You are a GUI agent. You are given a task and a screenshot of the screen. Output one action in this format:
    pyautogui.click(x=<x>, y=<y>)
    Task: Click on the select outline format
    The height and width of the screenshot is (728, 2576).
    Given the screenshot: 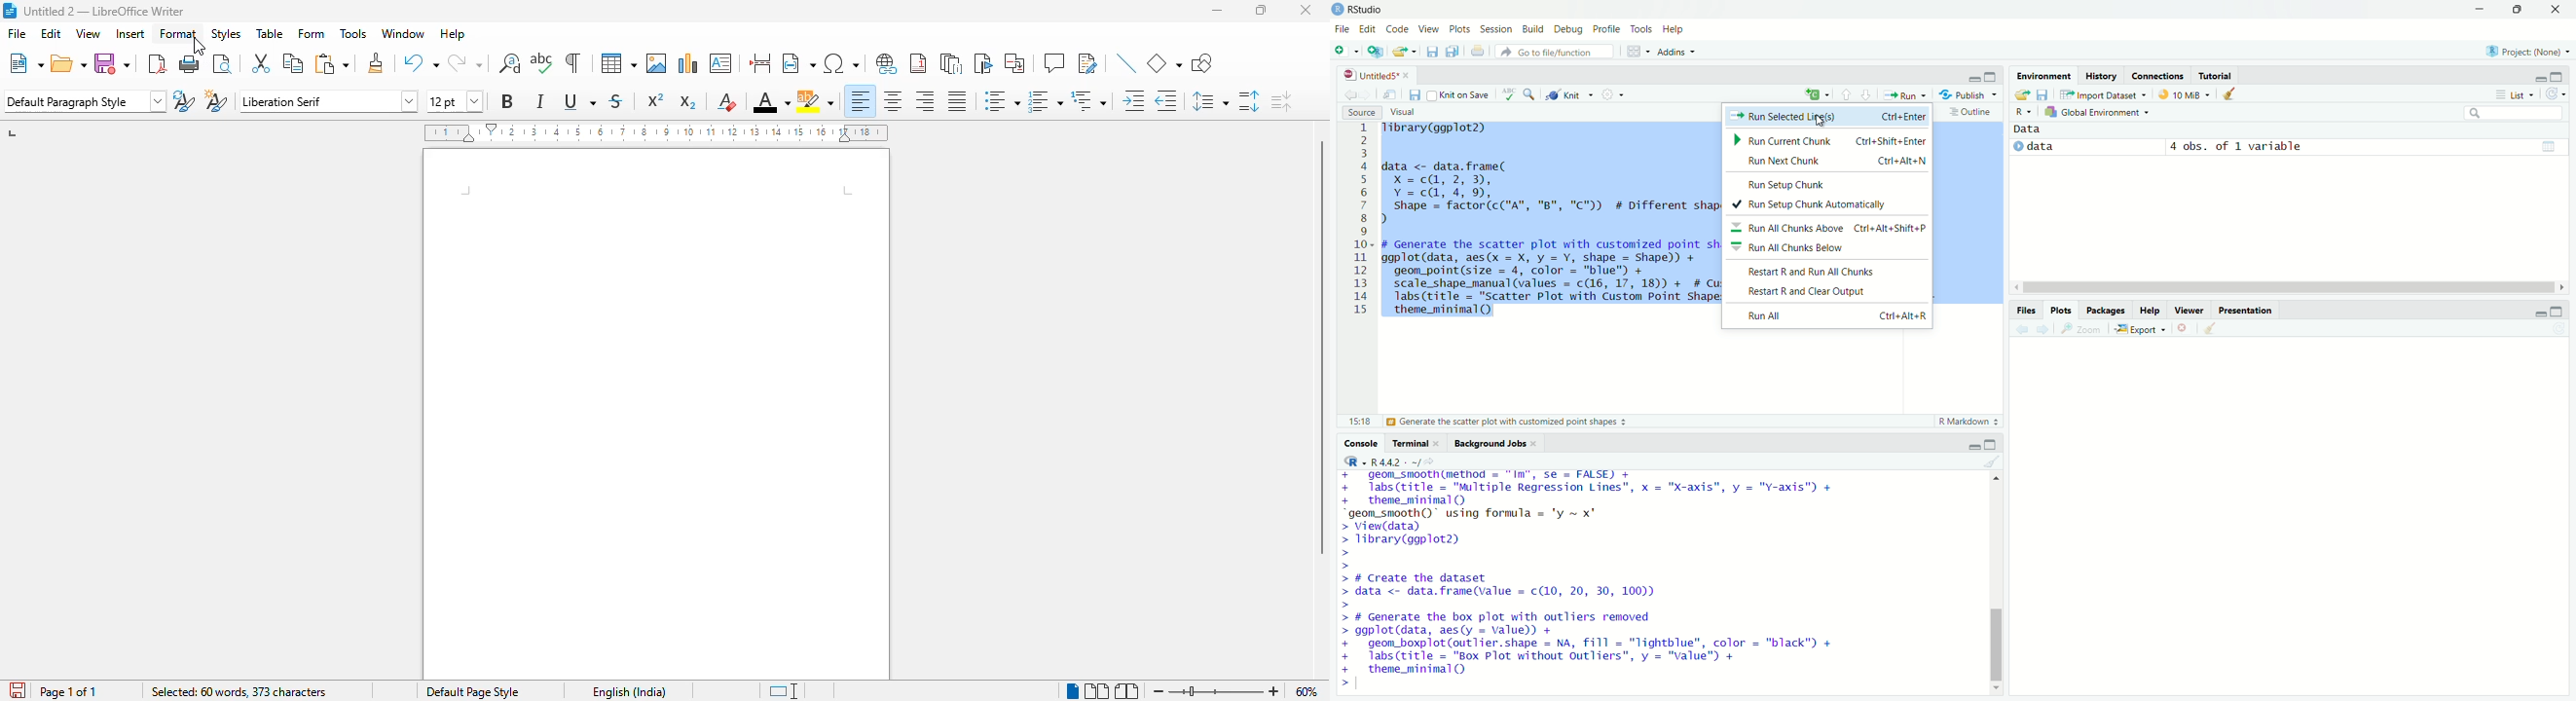 What is the action you would take?
    pyautogui.click(x=1088, y=101)
    